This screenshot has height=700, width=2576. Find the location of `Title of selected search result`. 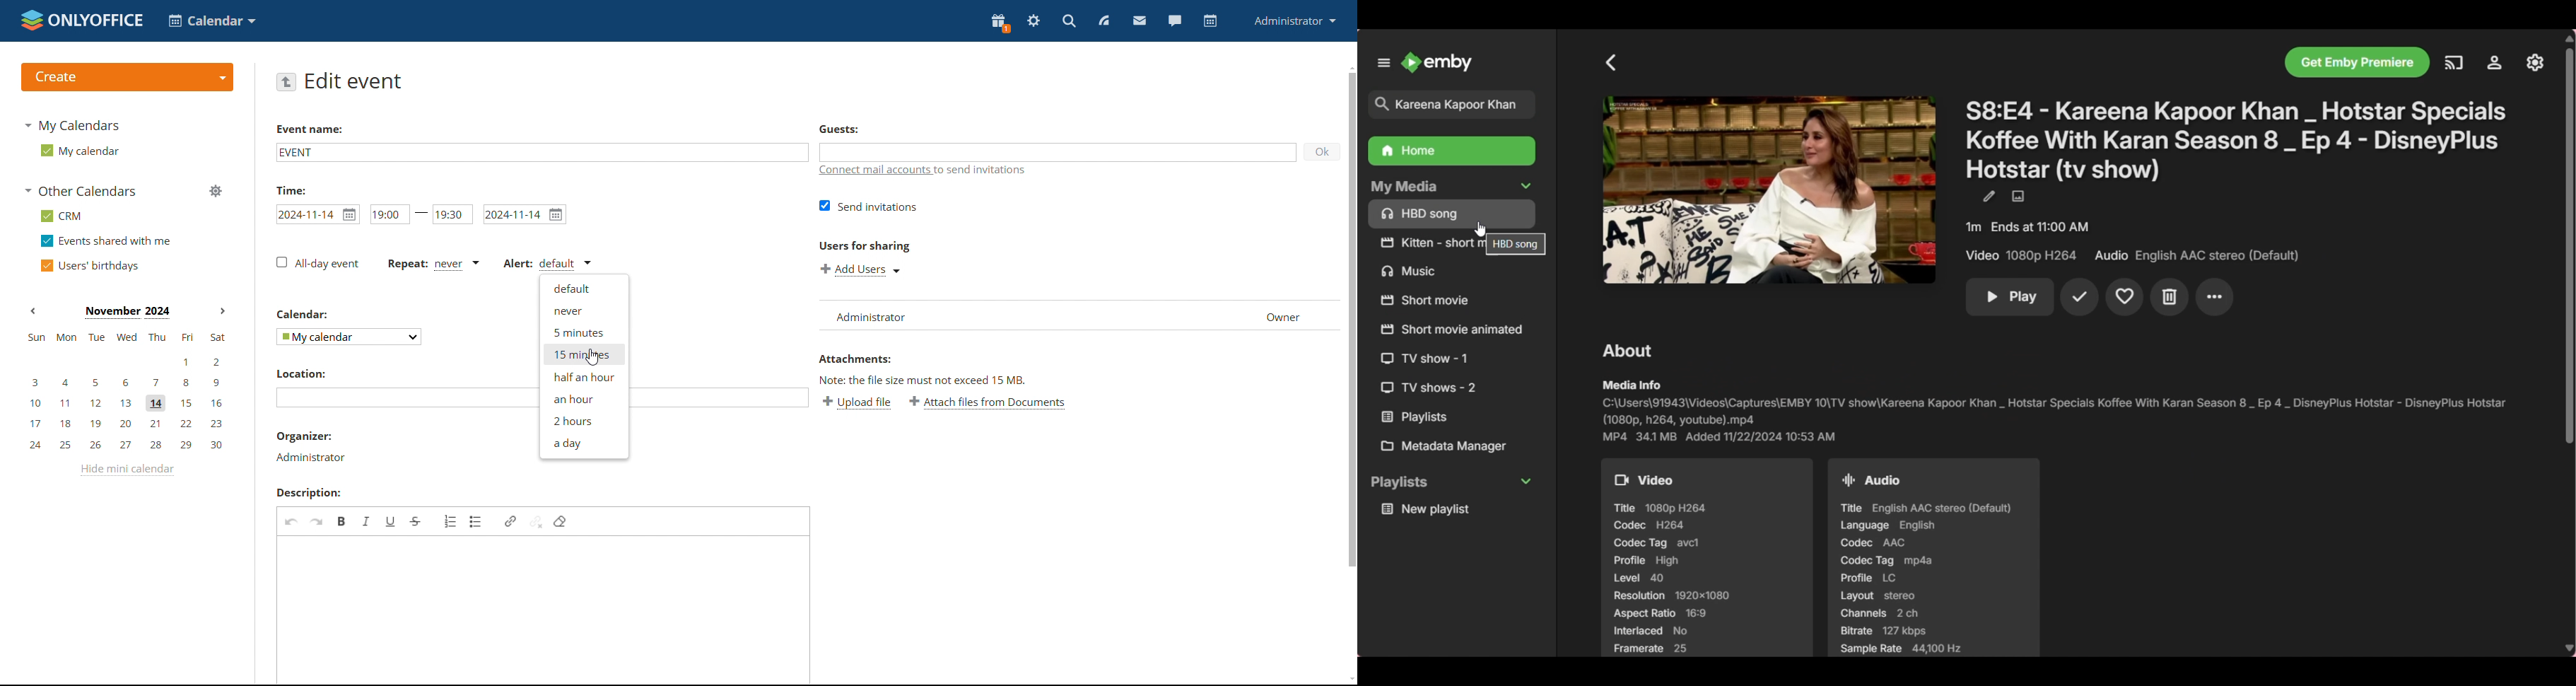

Title of selected search result is located at coordinates (1456, 105).